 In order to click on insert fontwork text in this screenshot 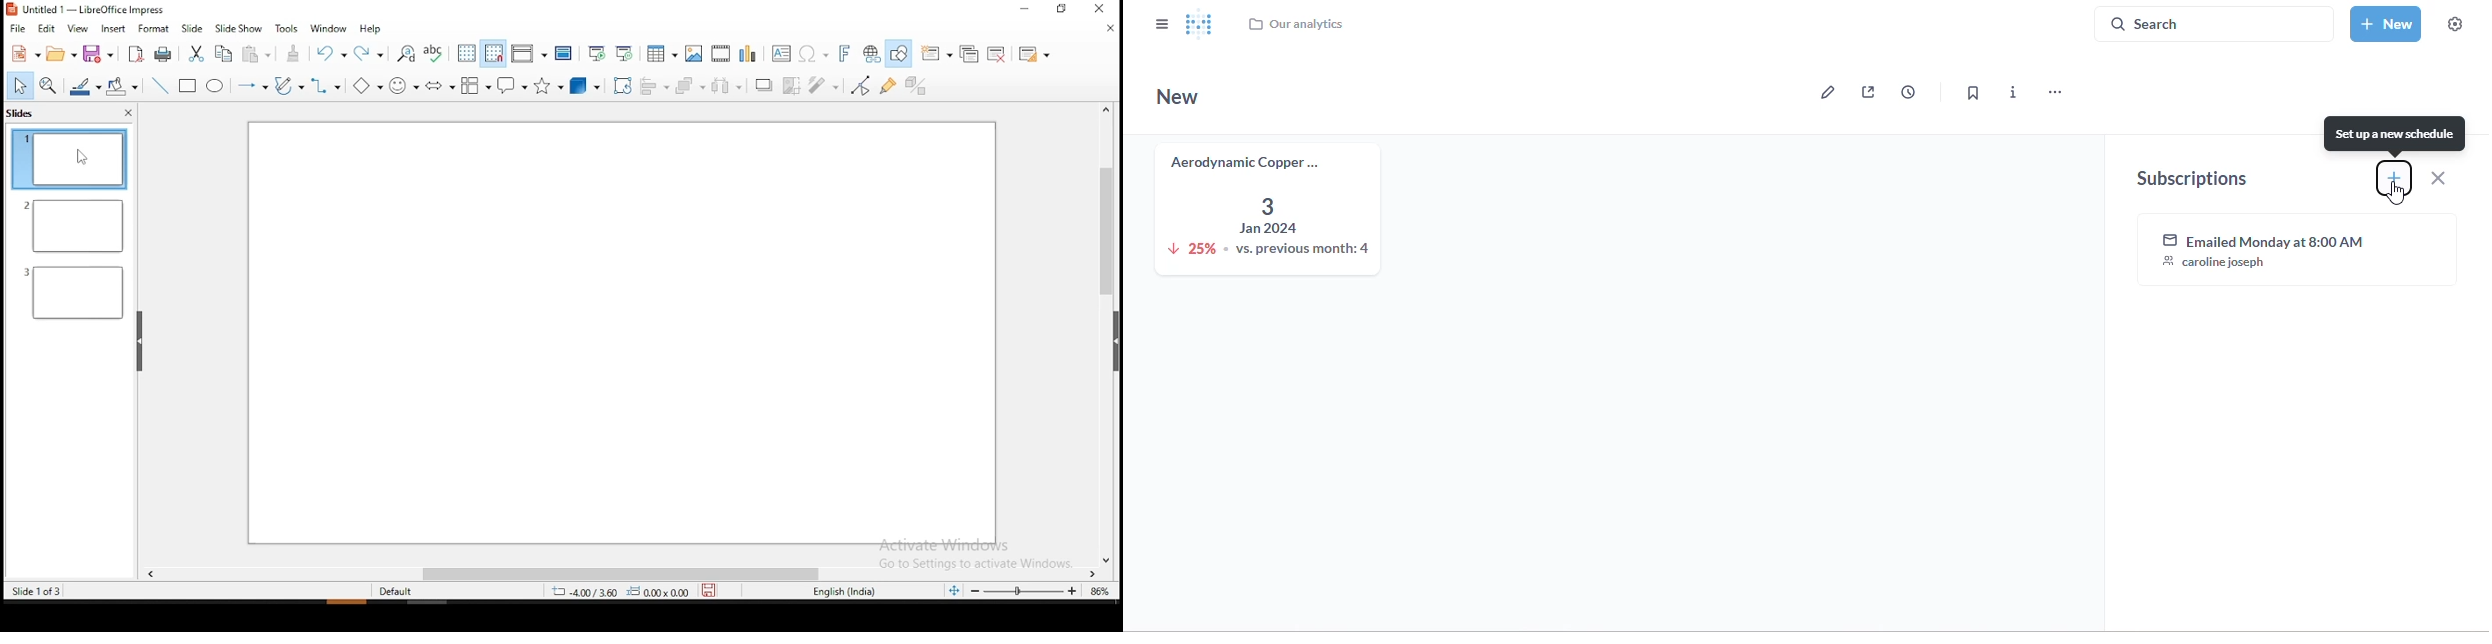, I will do `click(846, 54)`.